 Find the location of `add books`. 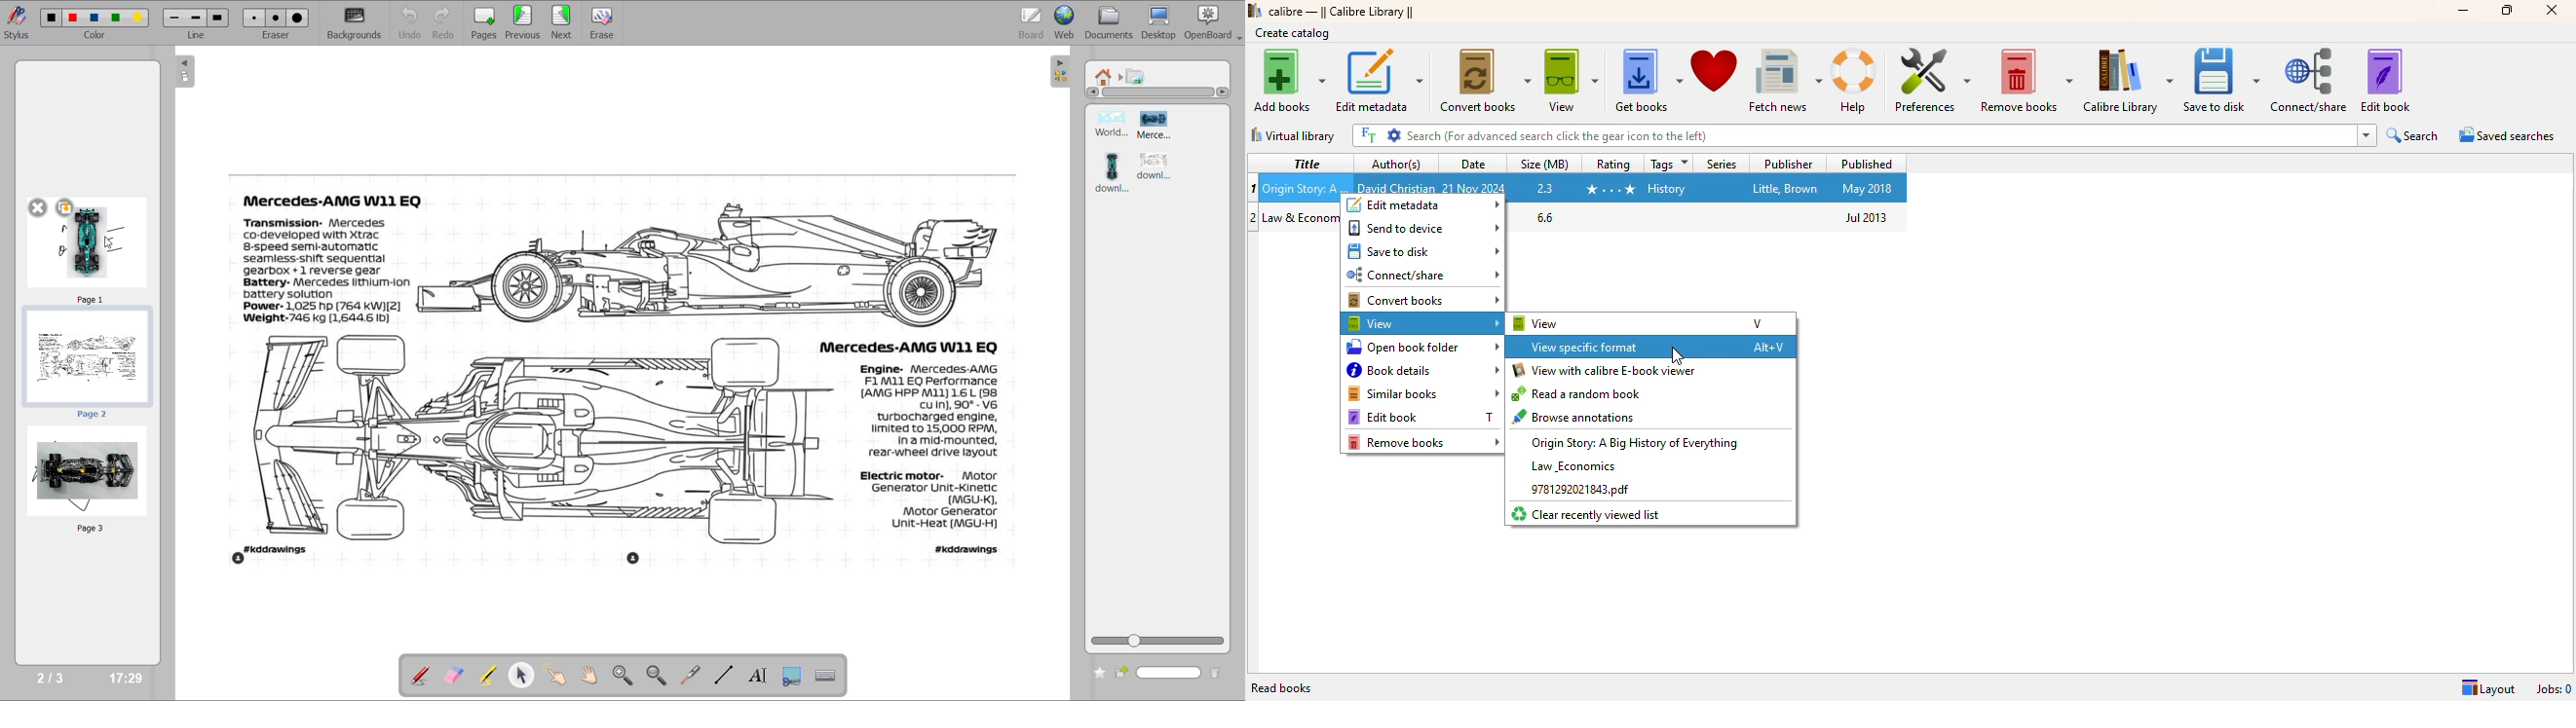

add books is located at coordinates (1288, 80).